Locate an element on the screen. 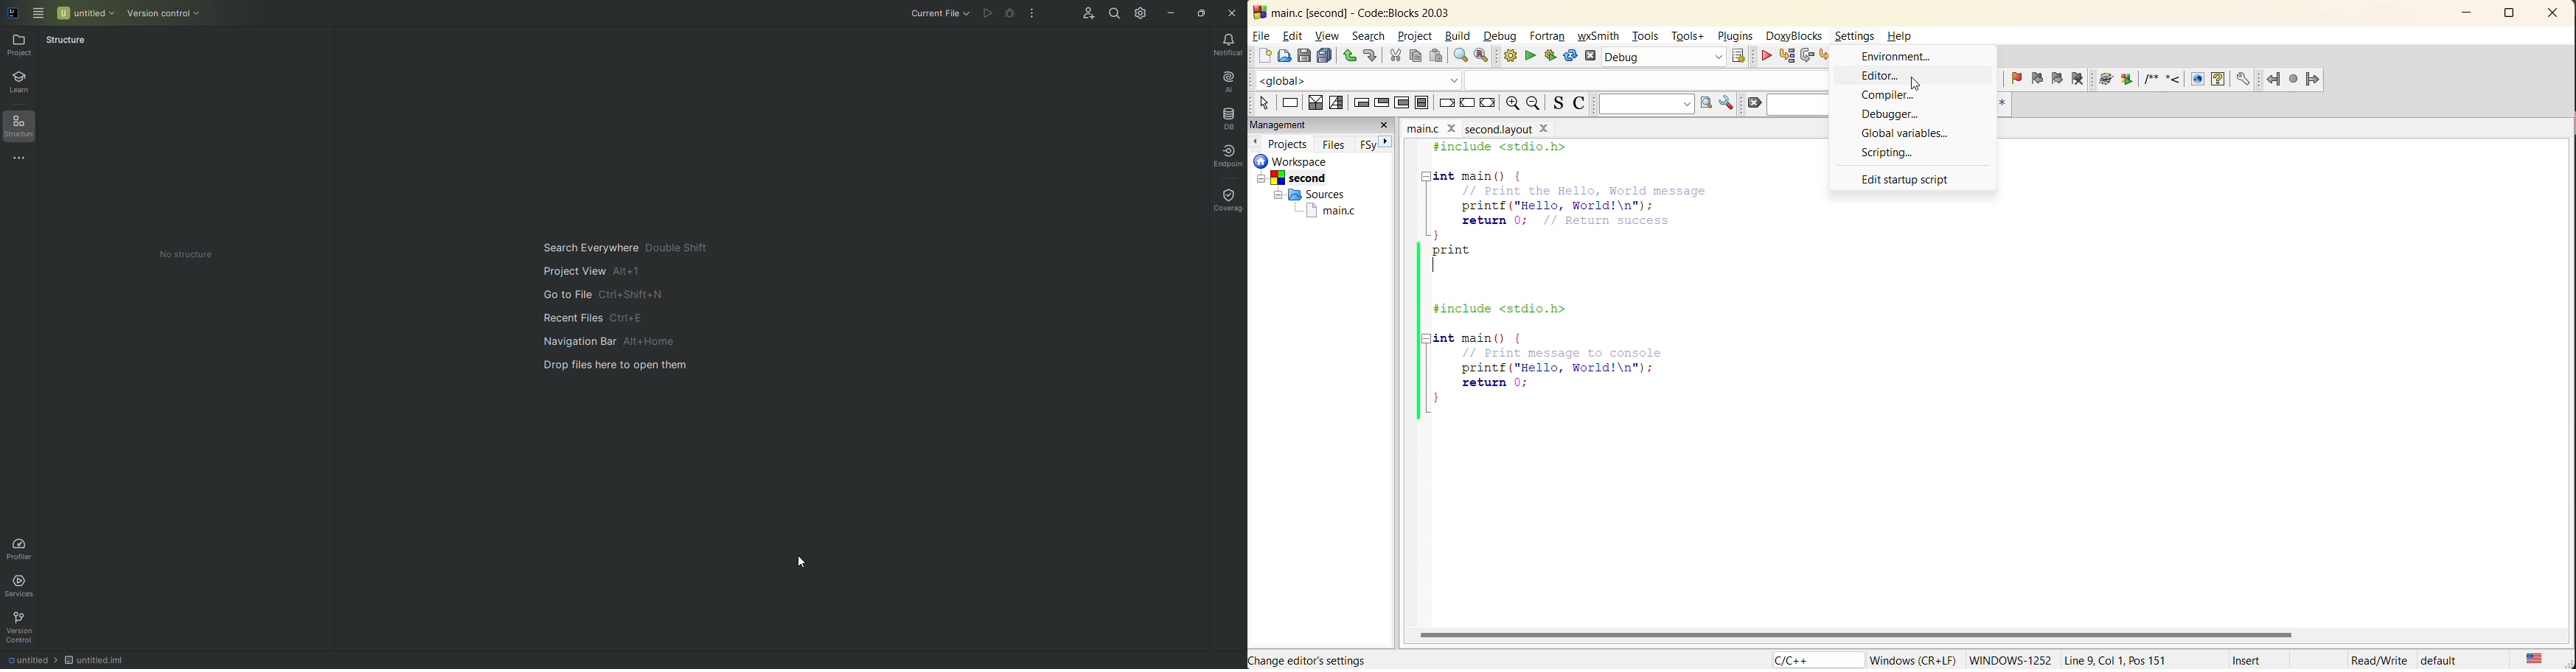 The width and height of the screenshot is (2576, 672). continue instruction is located at coordinates (1469, 102).